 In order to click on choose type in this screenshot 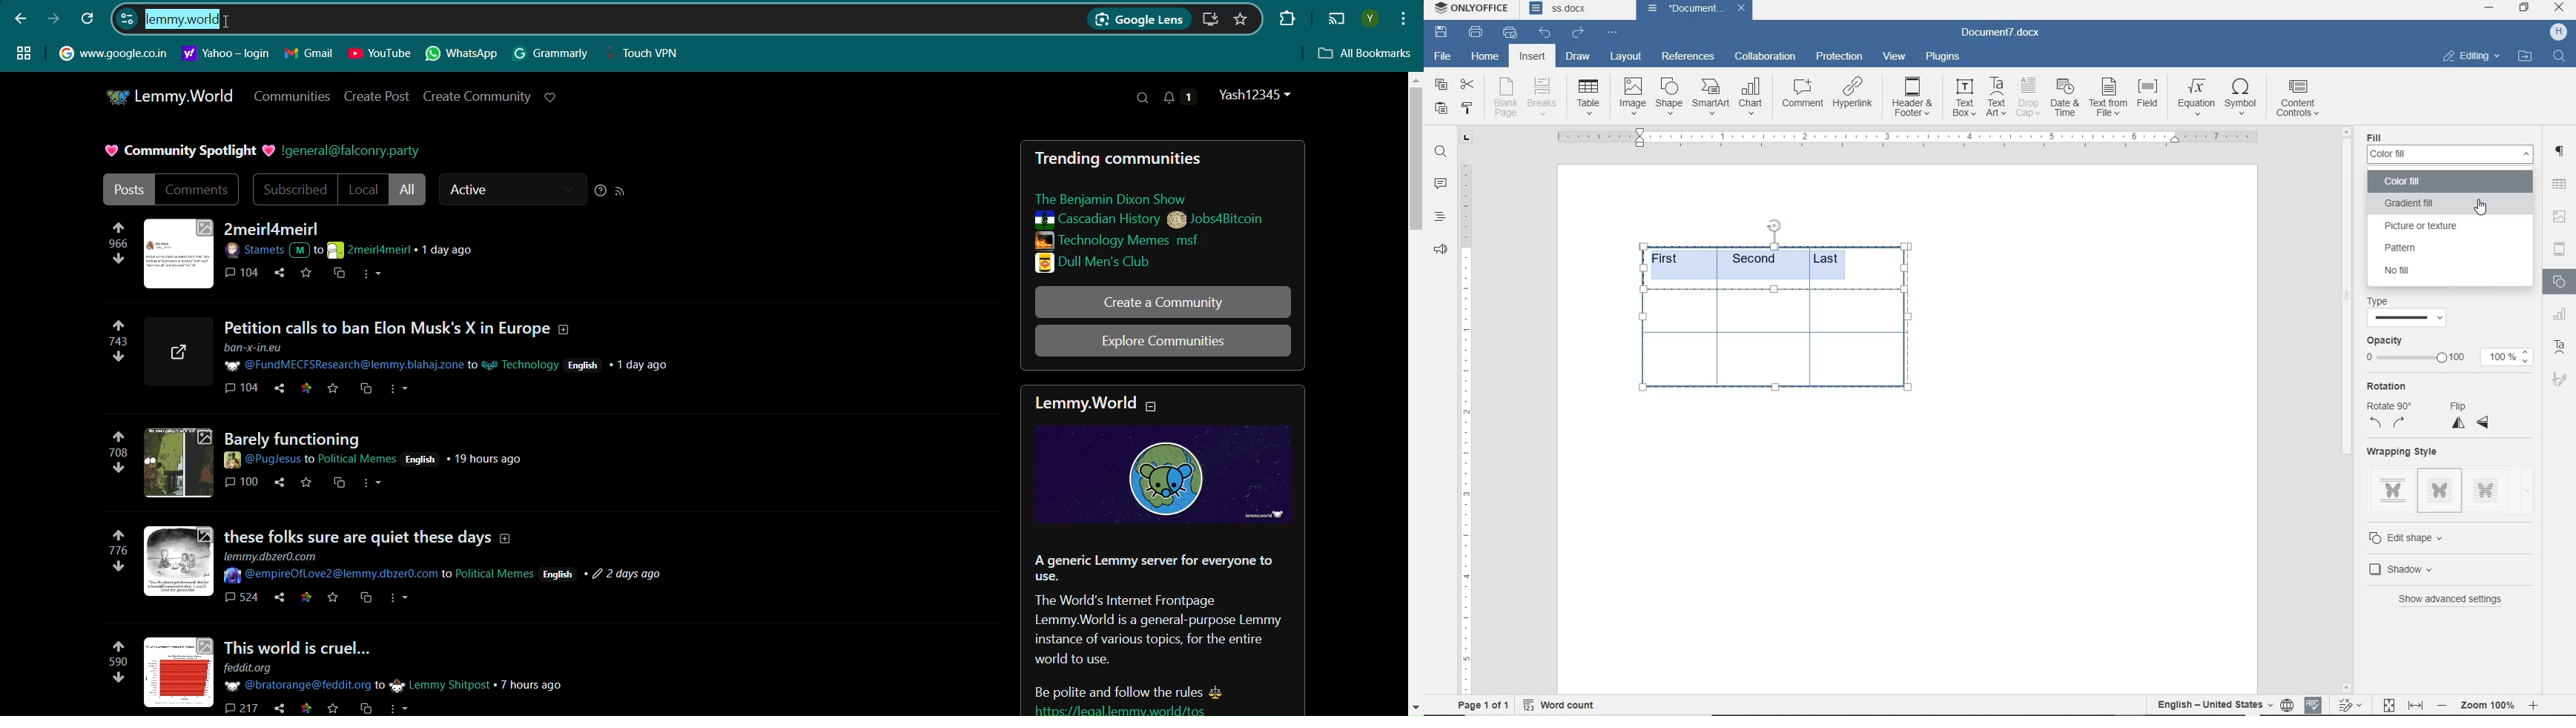, I will do `click(2406, 318)`.